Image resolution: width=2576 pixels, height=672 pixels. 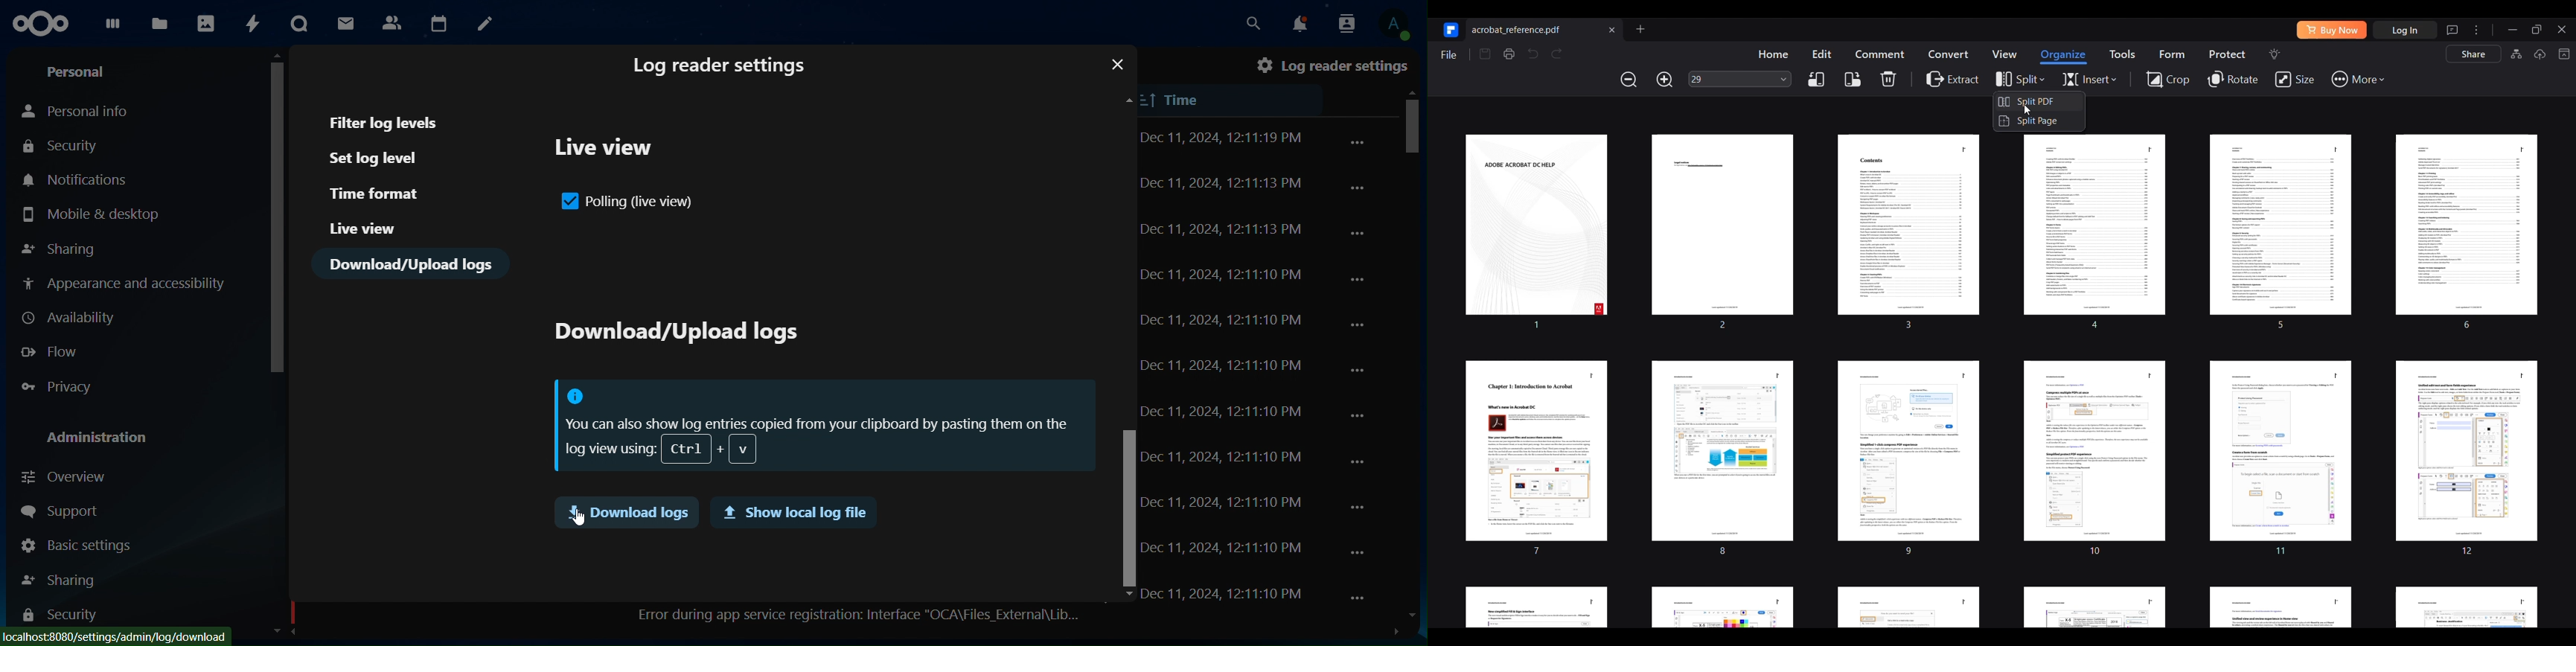 What do you see at coordinates (1361, 327) in the screenshot?
I see `...` at bounding box center [1361, 327].